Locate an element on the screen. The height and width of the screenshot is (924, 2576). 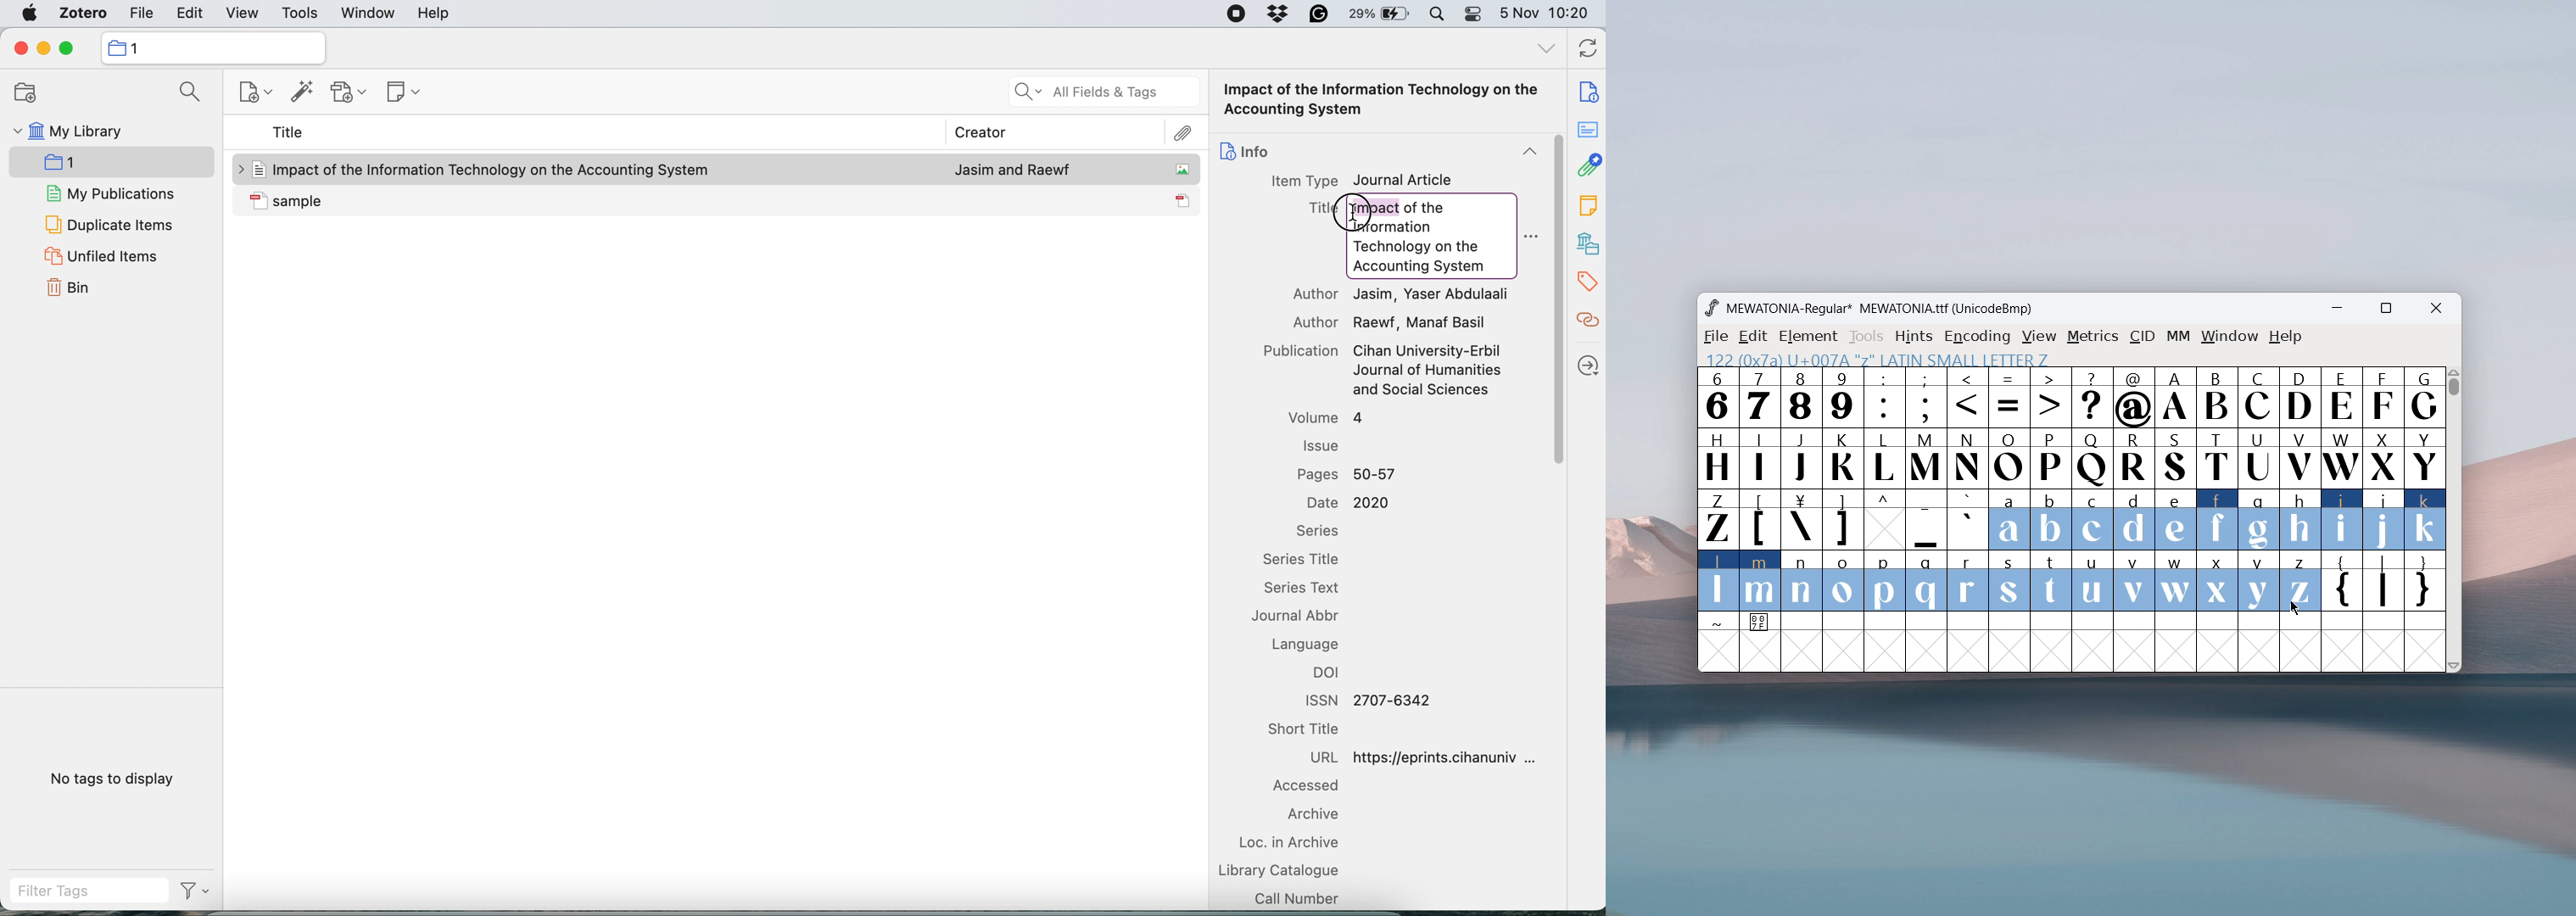
attachment is located at coordinates (1183, 133).